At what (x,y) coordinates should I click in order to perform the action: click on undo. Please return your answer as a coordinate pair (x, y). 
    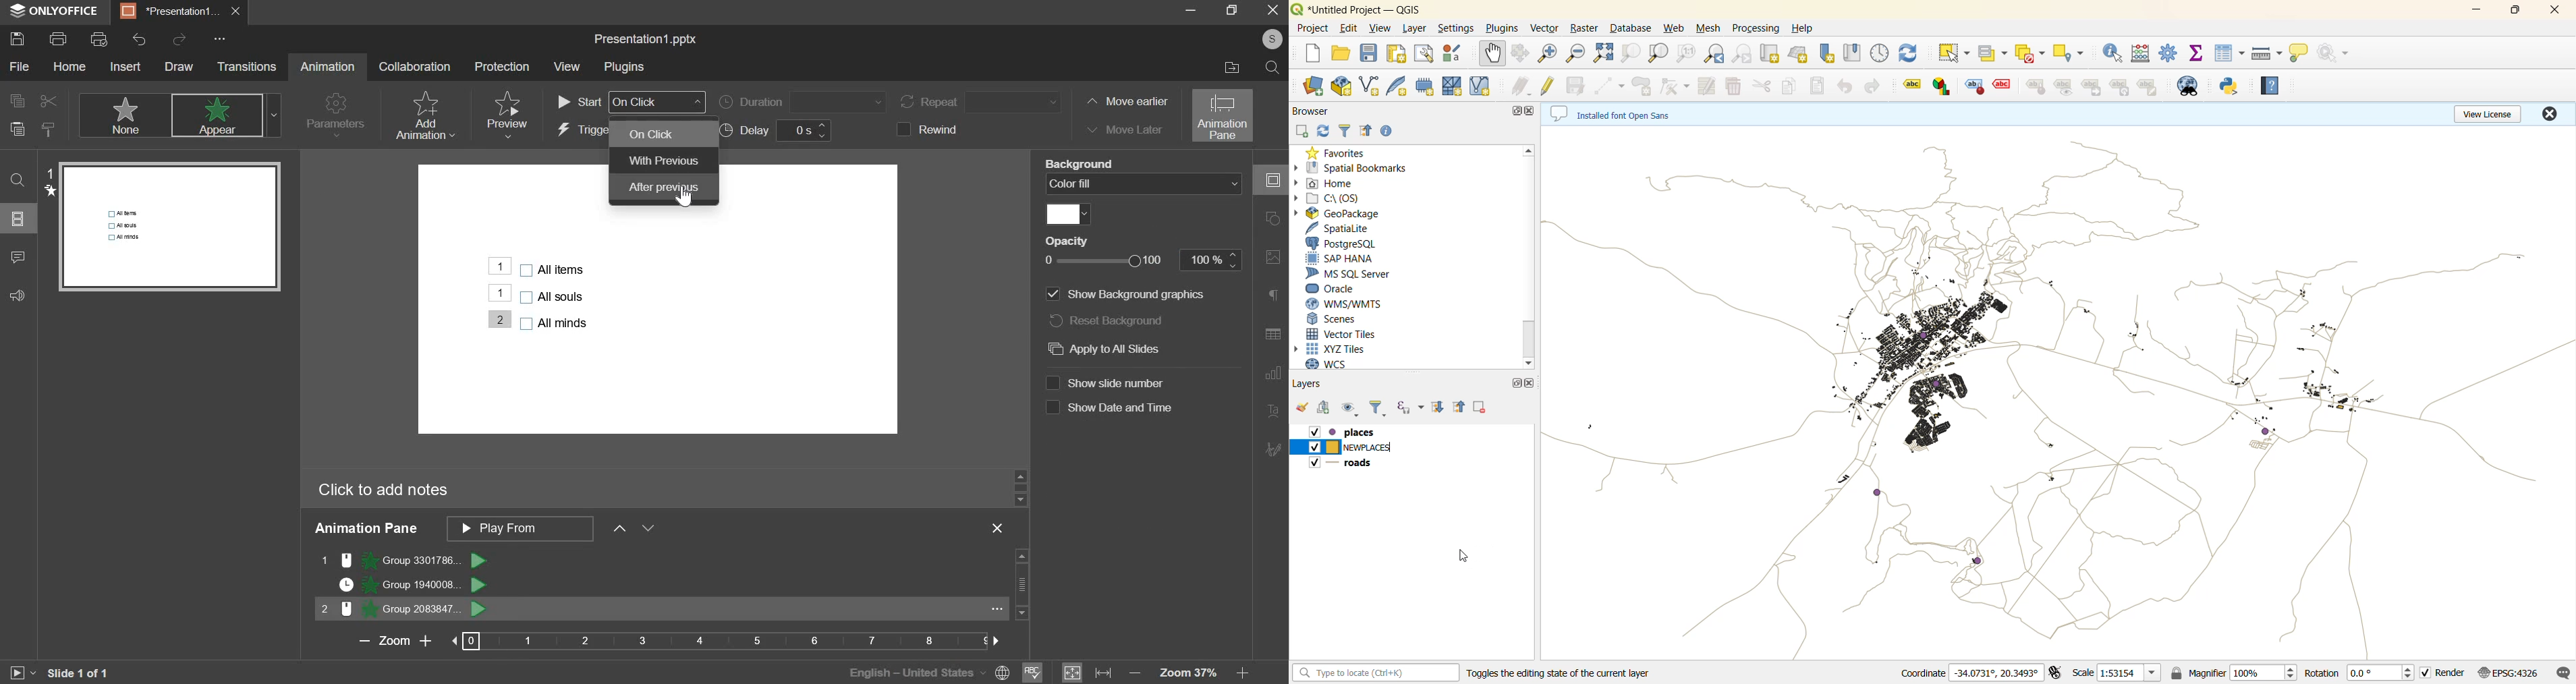
    Looking at the image, I should click on (1845, 87).